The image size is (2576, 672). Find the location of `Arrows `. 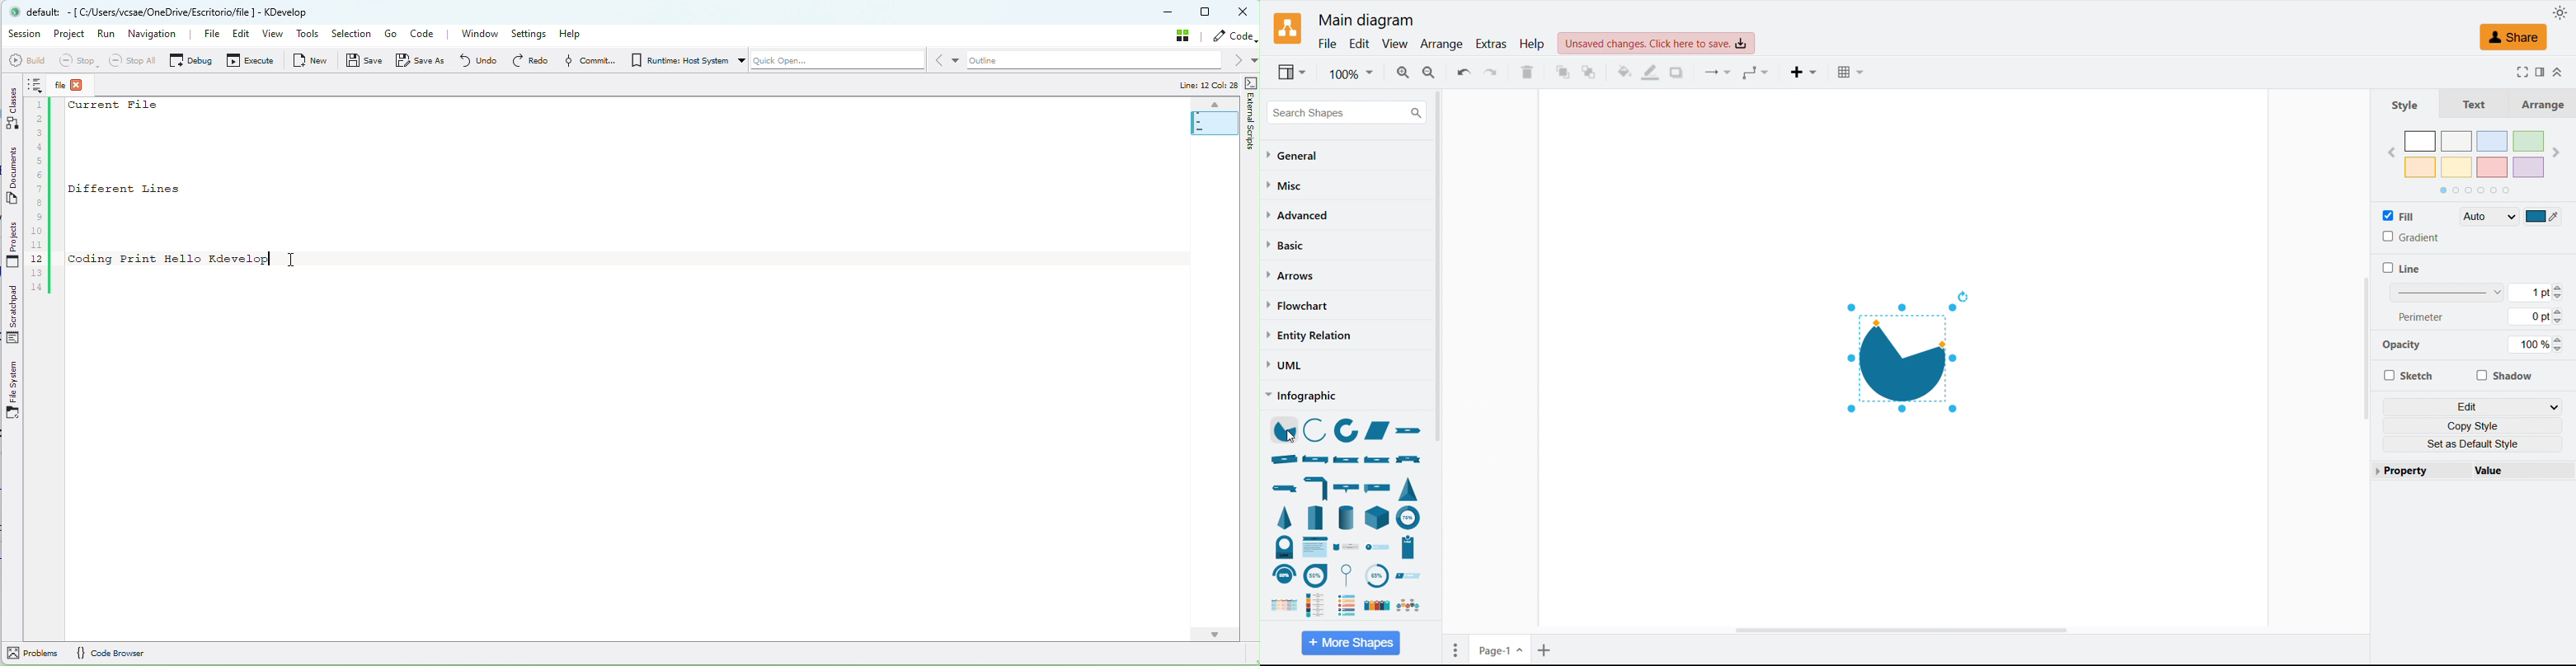

Arrows  is located at coordinates (1293, 275).